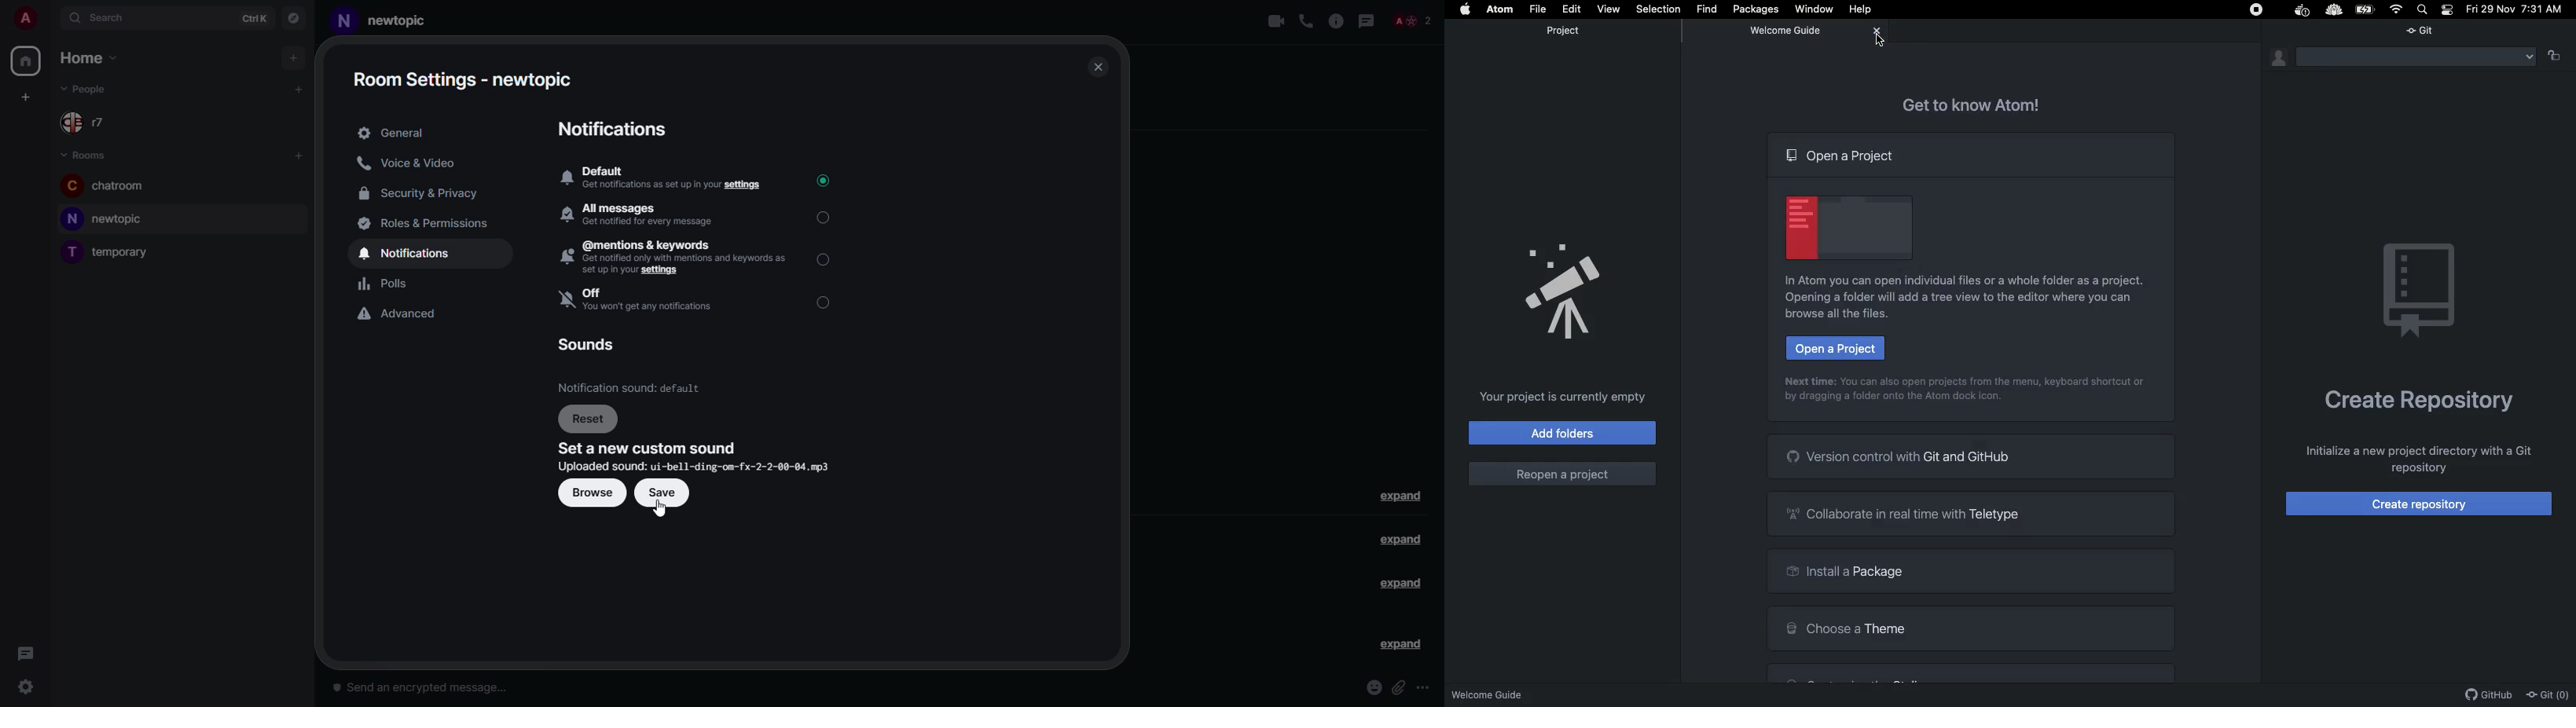 The image size is (2576, 728). I want to click on select, so click(825, 258).